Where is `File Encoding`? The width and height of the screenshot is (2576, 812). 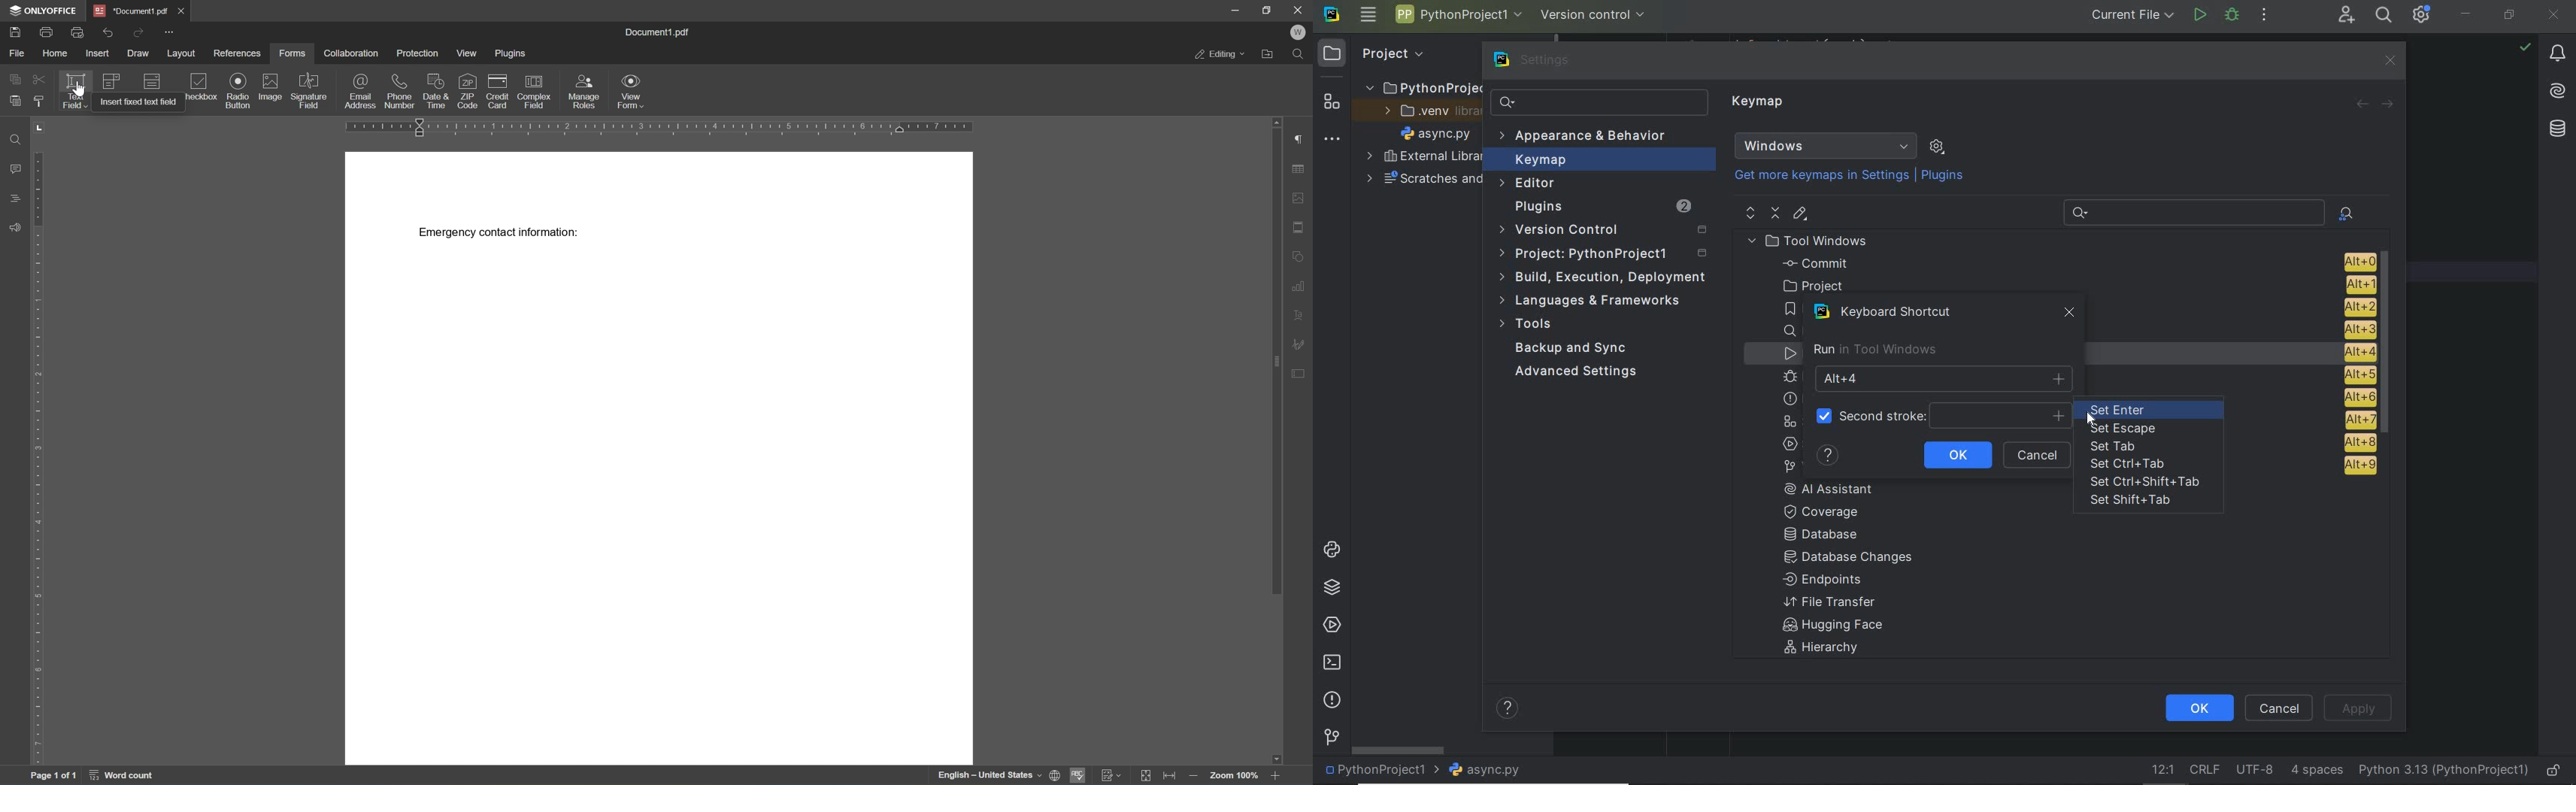
File Encoding is located at coordinates (2256, 771).